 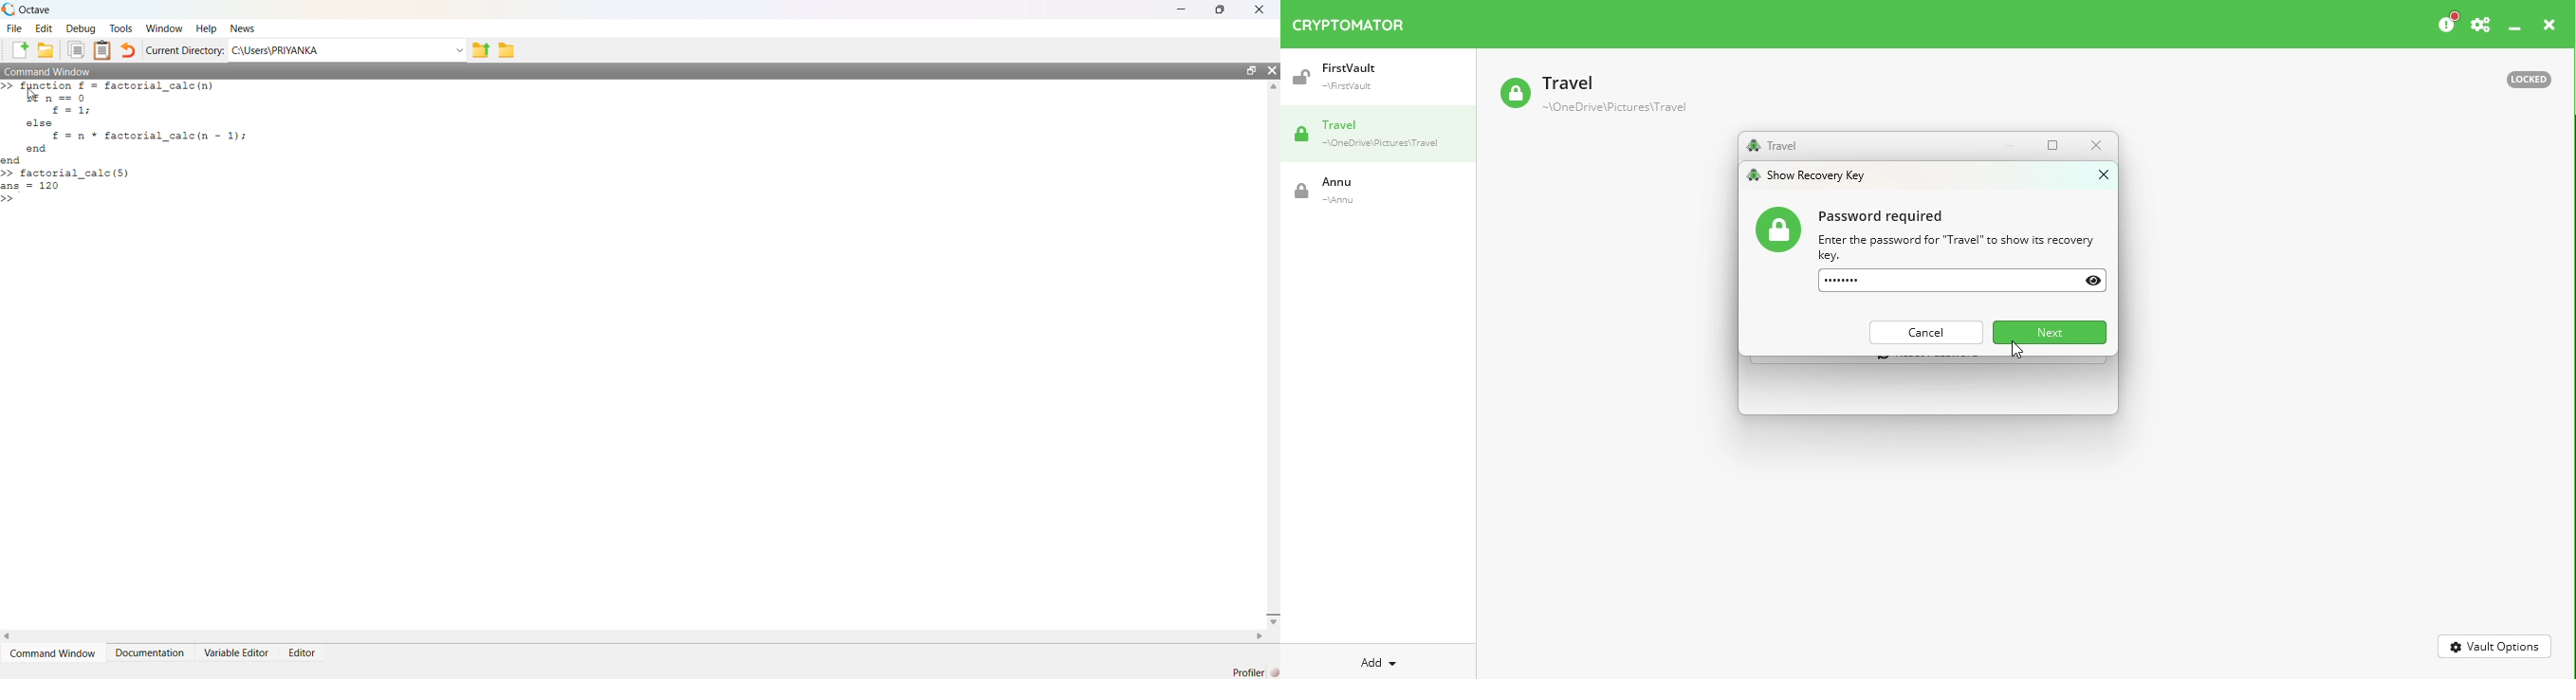 What do you see at coordinates (480, 51) in the screenshot?
I see `share folder` at bounding box center [480, 51].